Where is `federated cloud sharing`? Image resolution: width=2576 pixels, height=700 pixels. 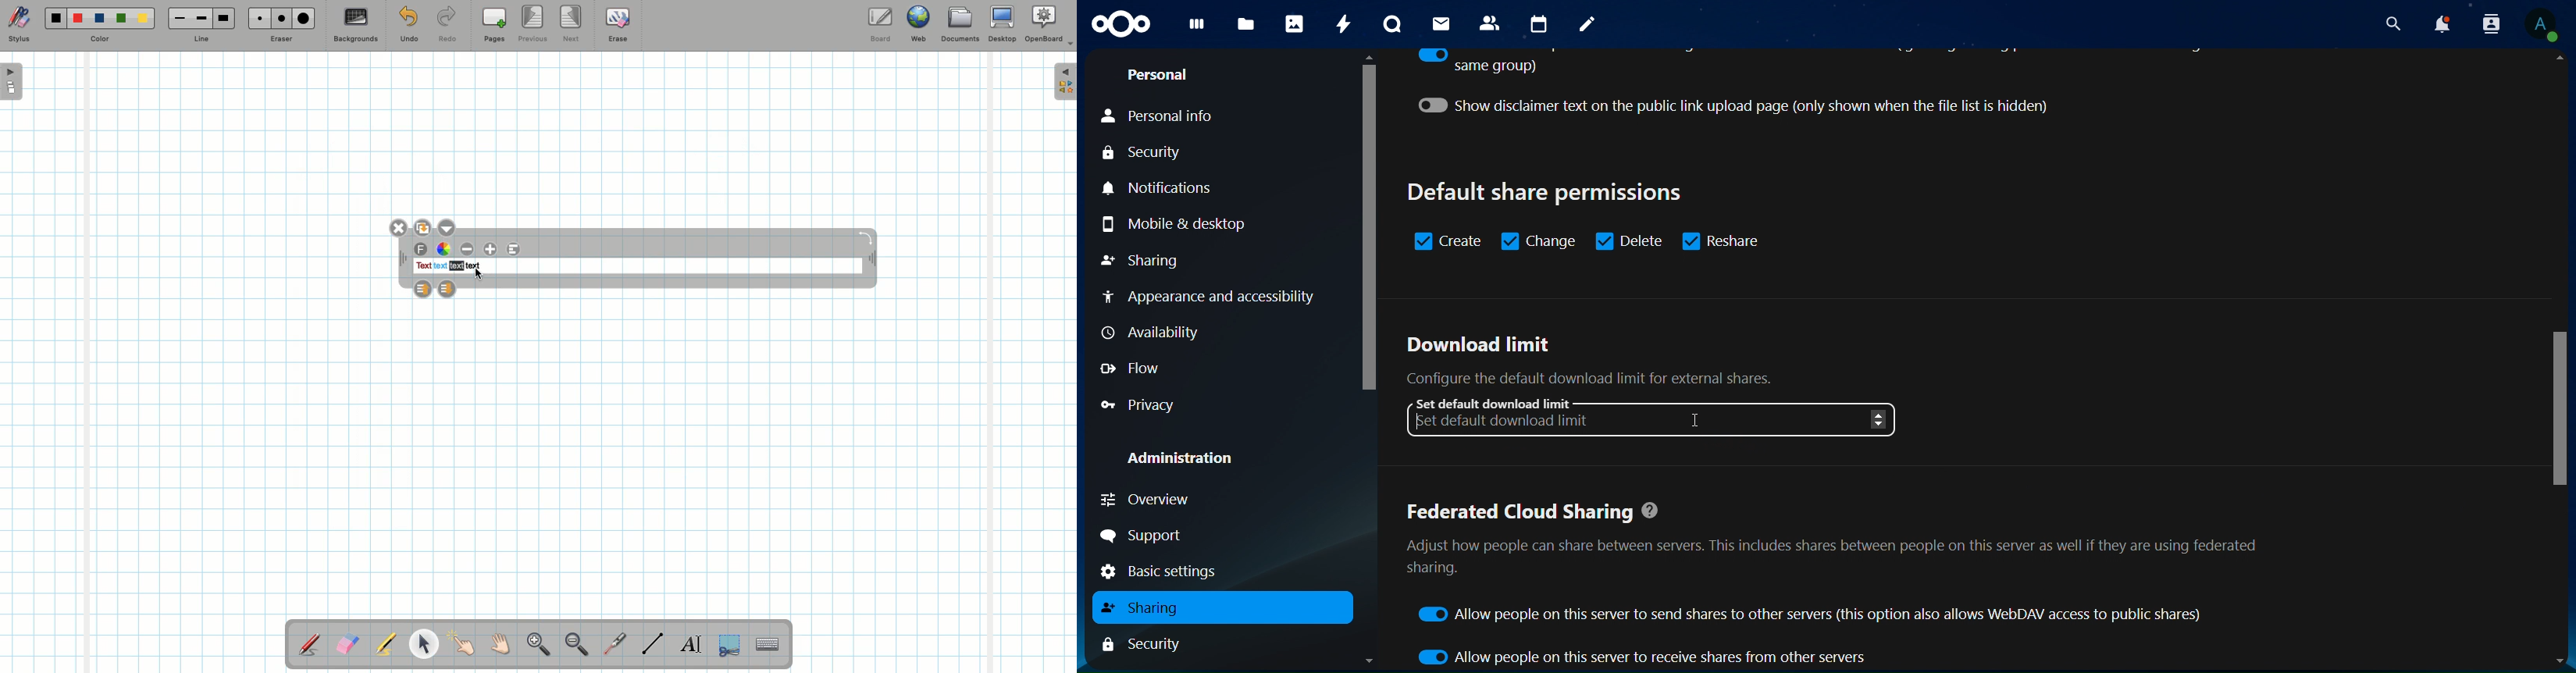 federated cloud sharing is located at coordinates (1834, 545).